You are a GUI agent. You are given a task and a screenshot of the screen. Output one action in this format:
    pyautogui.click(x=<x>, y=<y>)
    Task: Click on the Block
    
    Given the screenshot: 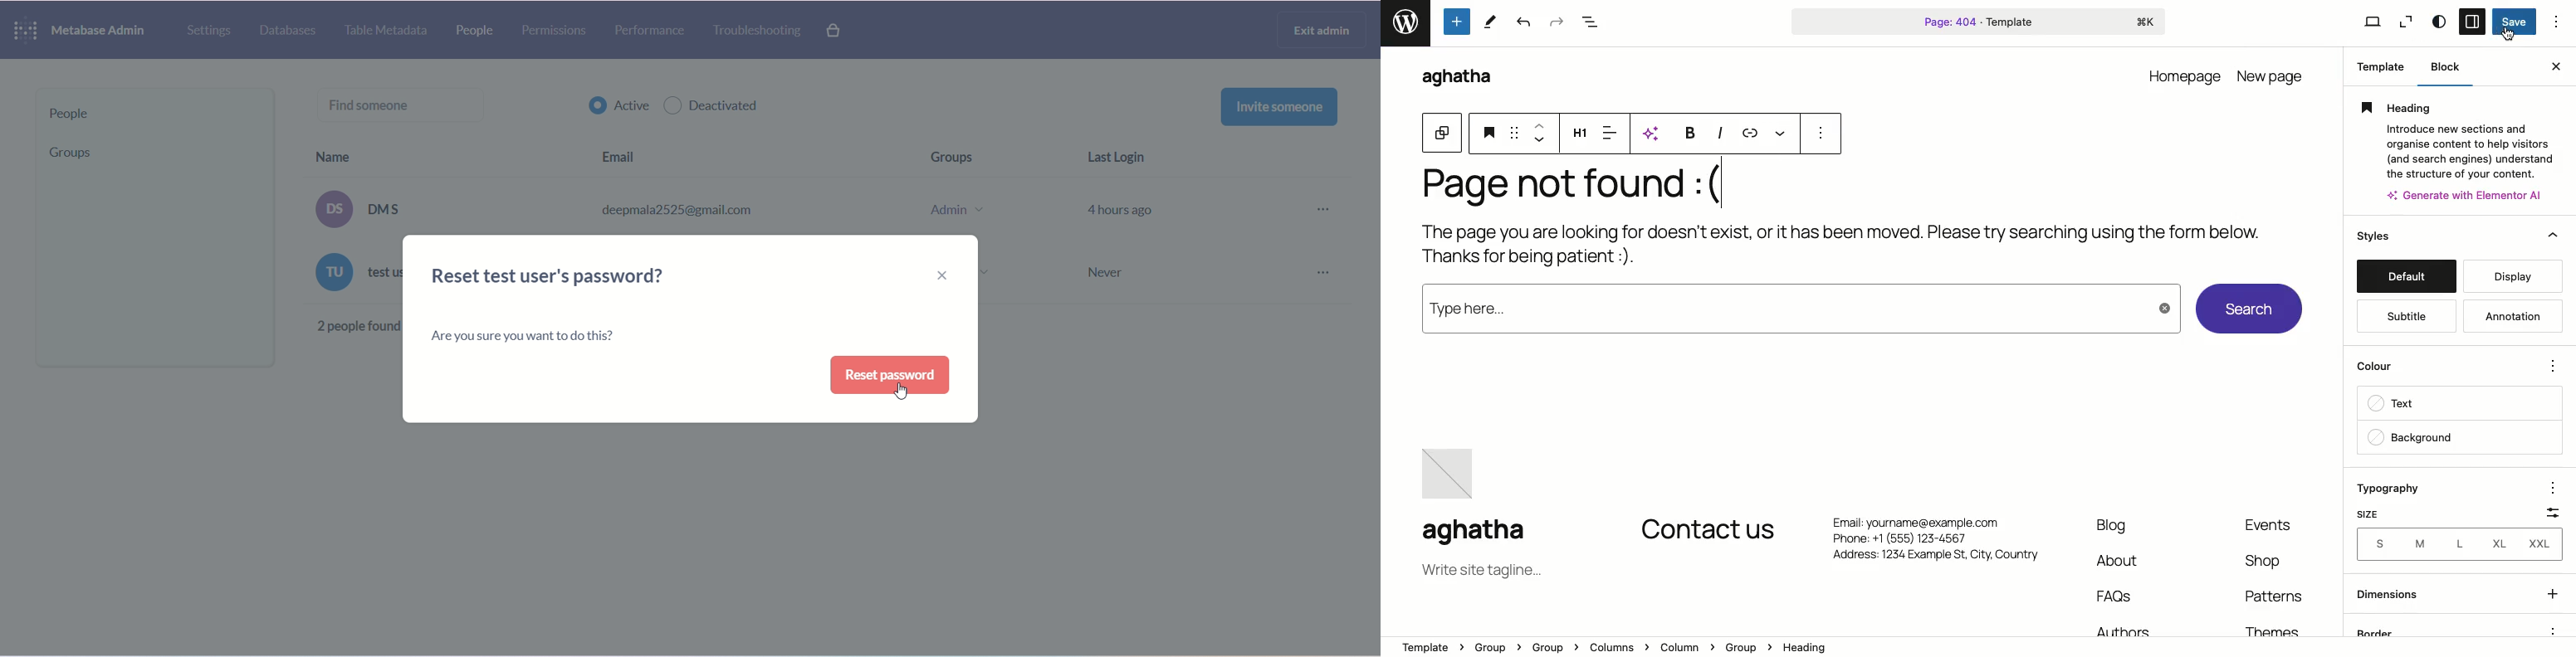 What is the action you would take?
    pyautogui.click(x=2441, y=66)
    